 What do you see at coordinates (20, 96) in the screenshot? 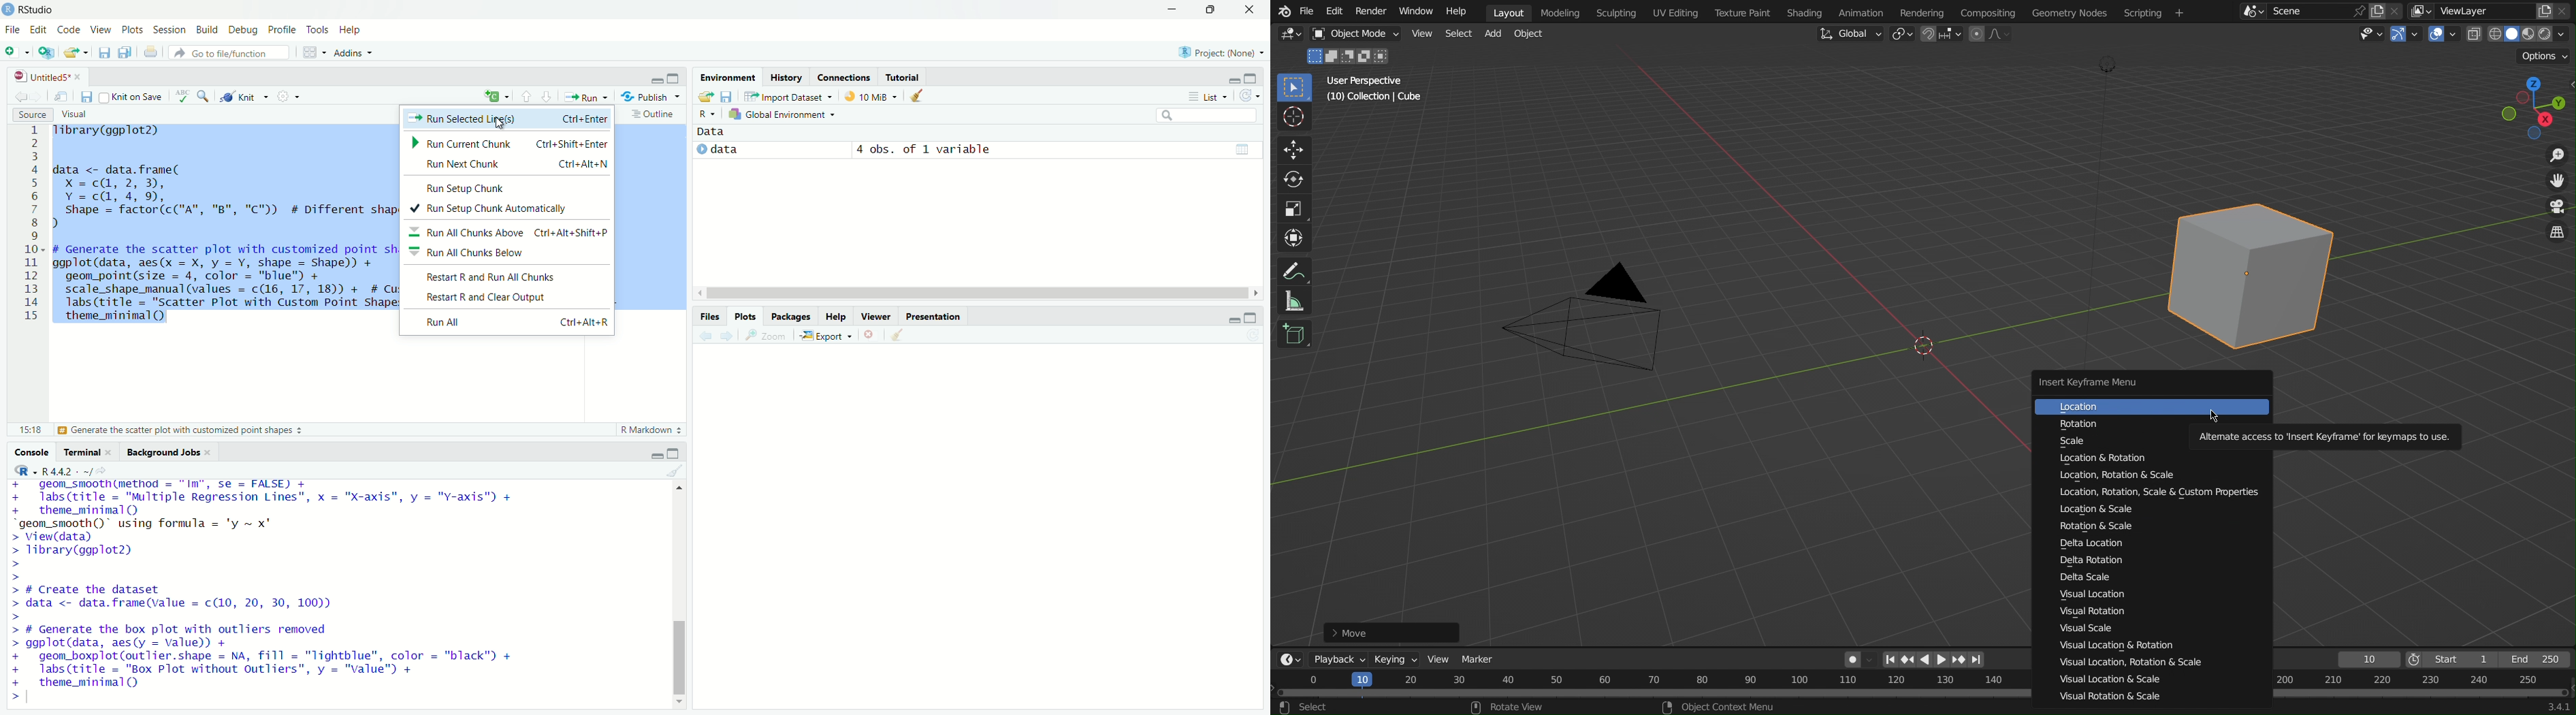
I see `Go back to previous source location` at bounding box center [20, 96].